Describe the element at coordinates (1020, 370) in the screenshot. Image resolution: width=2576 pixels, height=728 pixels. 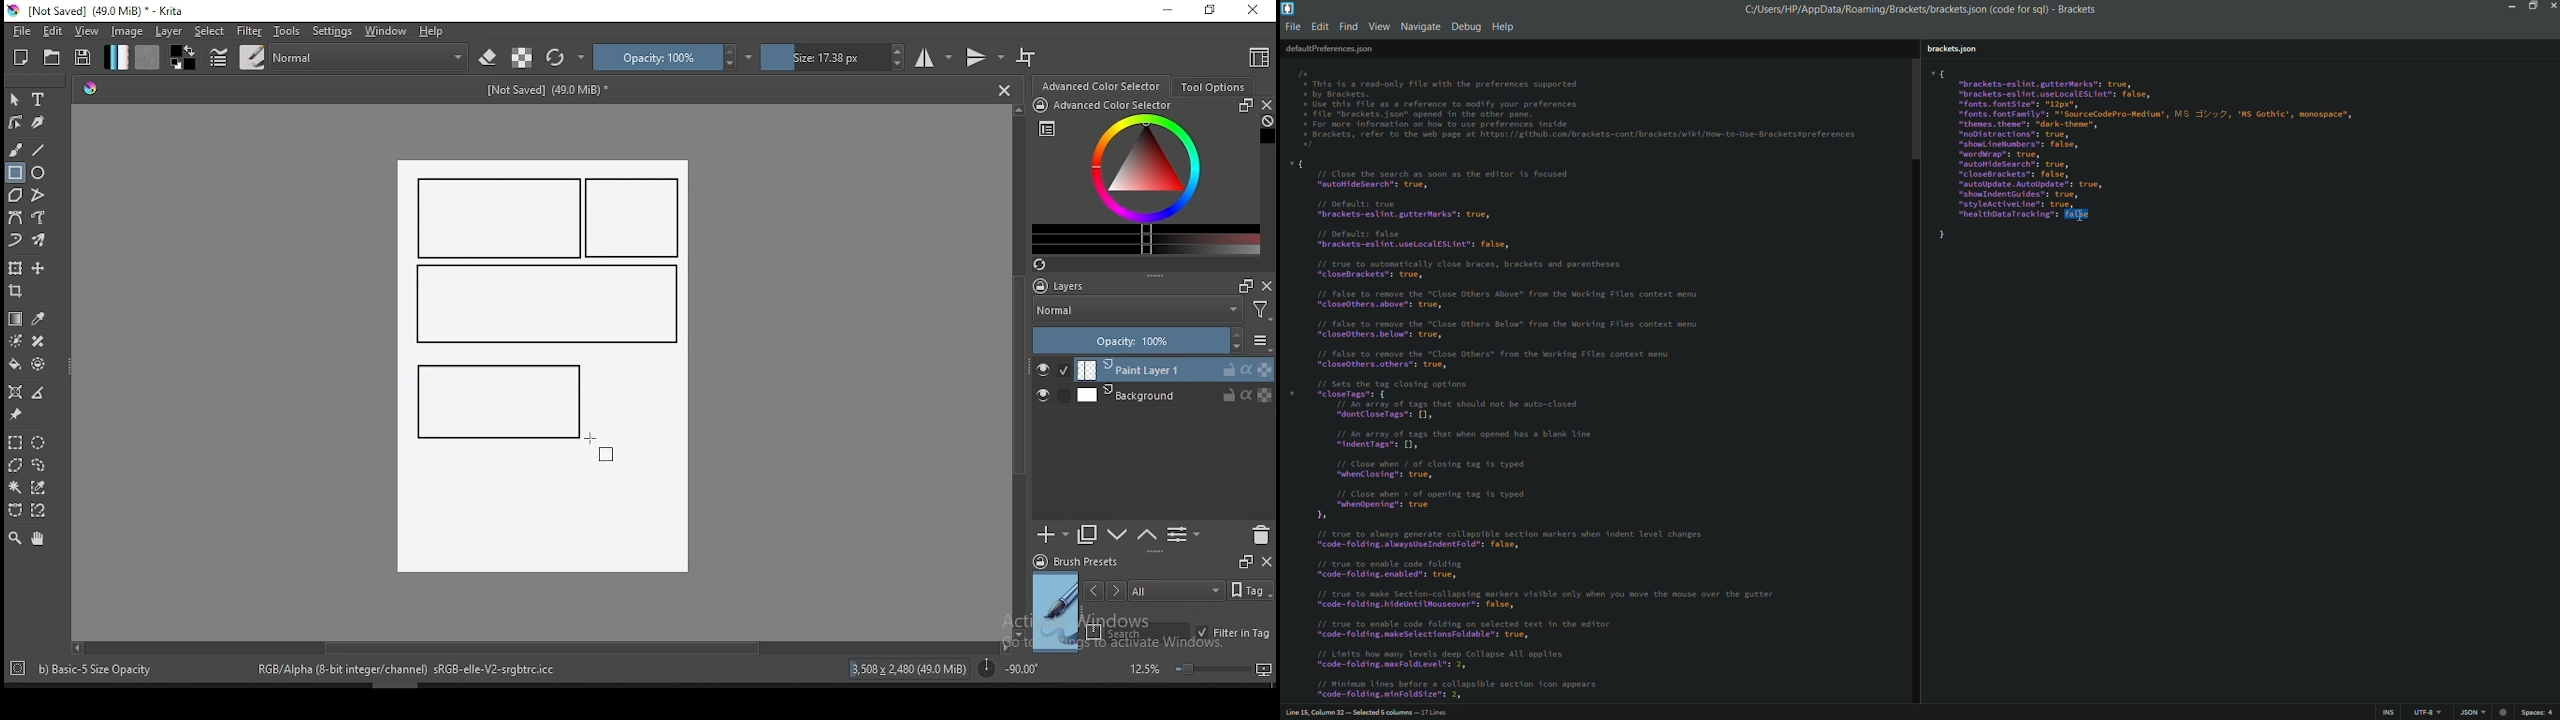
I see `scroll bar` at that location.